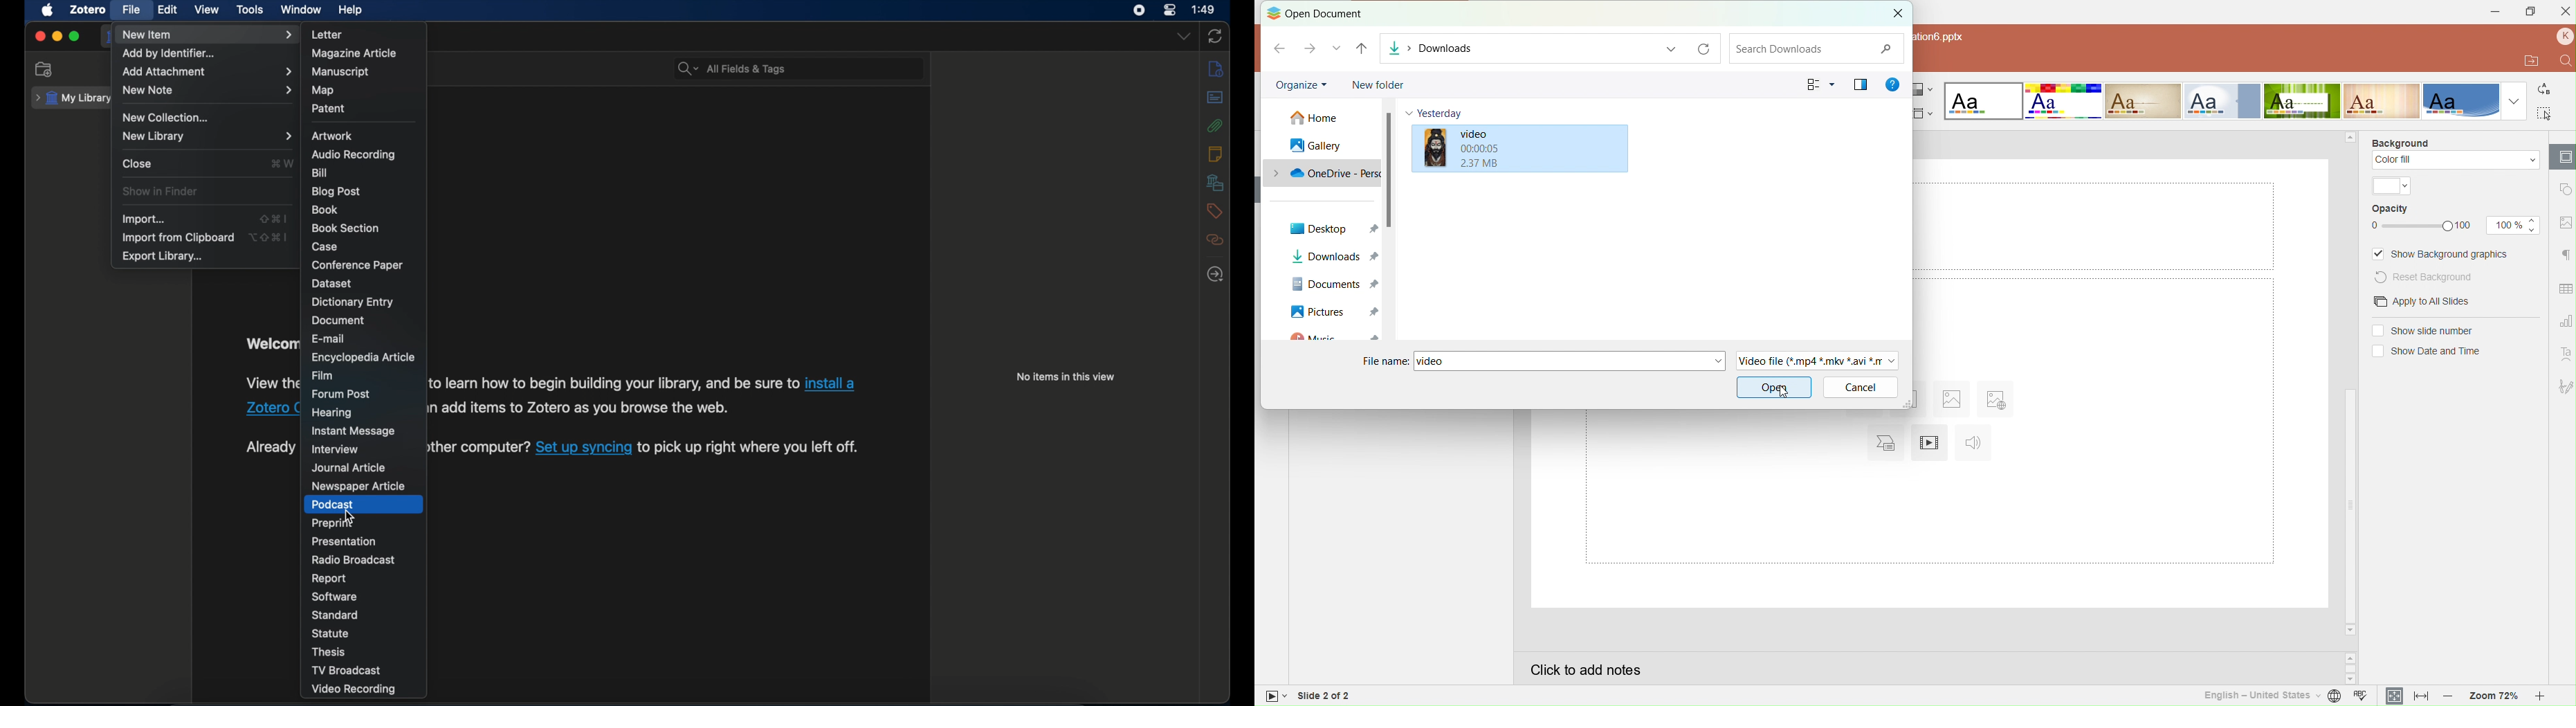 Image resolution: width=2576 pixels, height=728 pixels. I want to click on software, so click(334, 596).